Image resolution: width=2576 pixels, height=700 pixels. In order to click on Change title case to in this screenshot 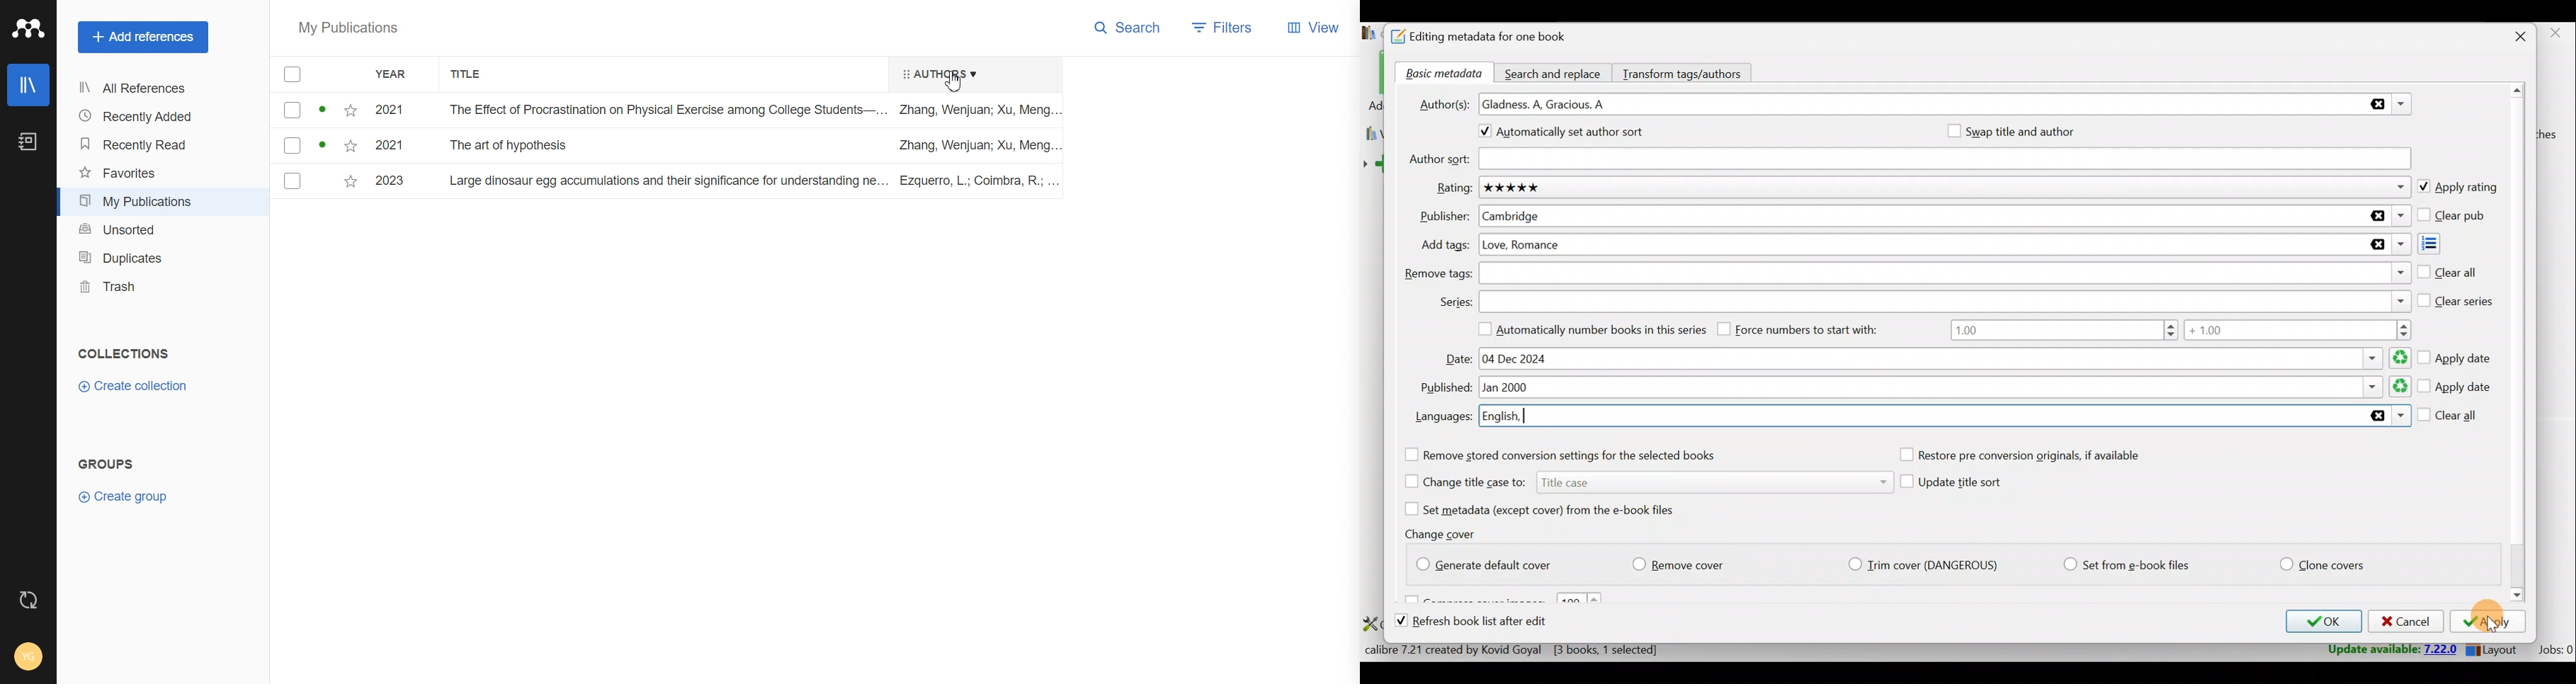, I will do `click(1643, 481)`.